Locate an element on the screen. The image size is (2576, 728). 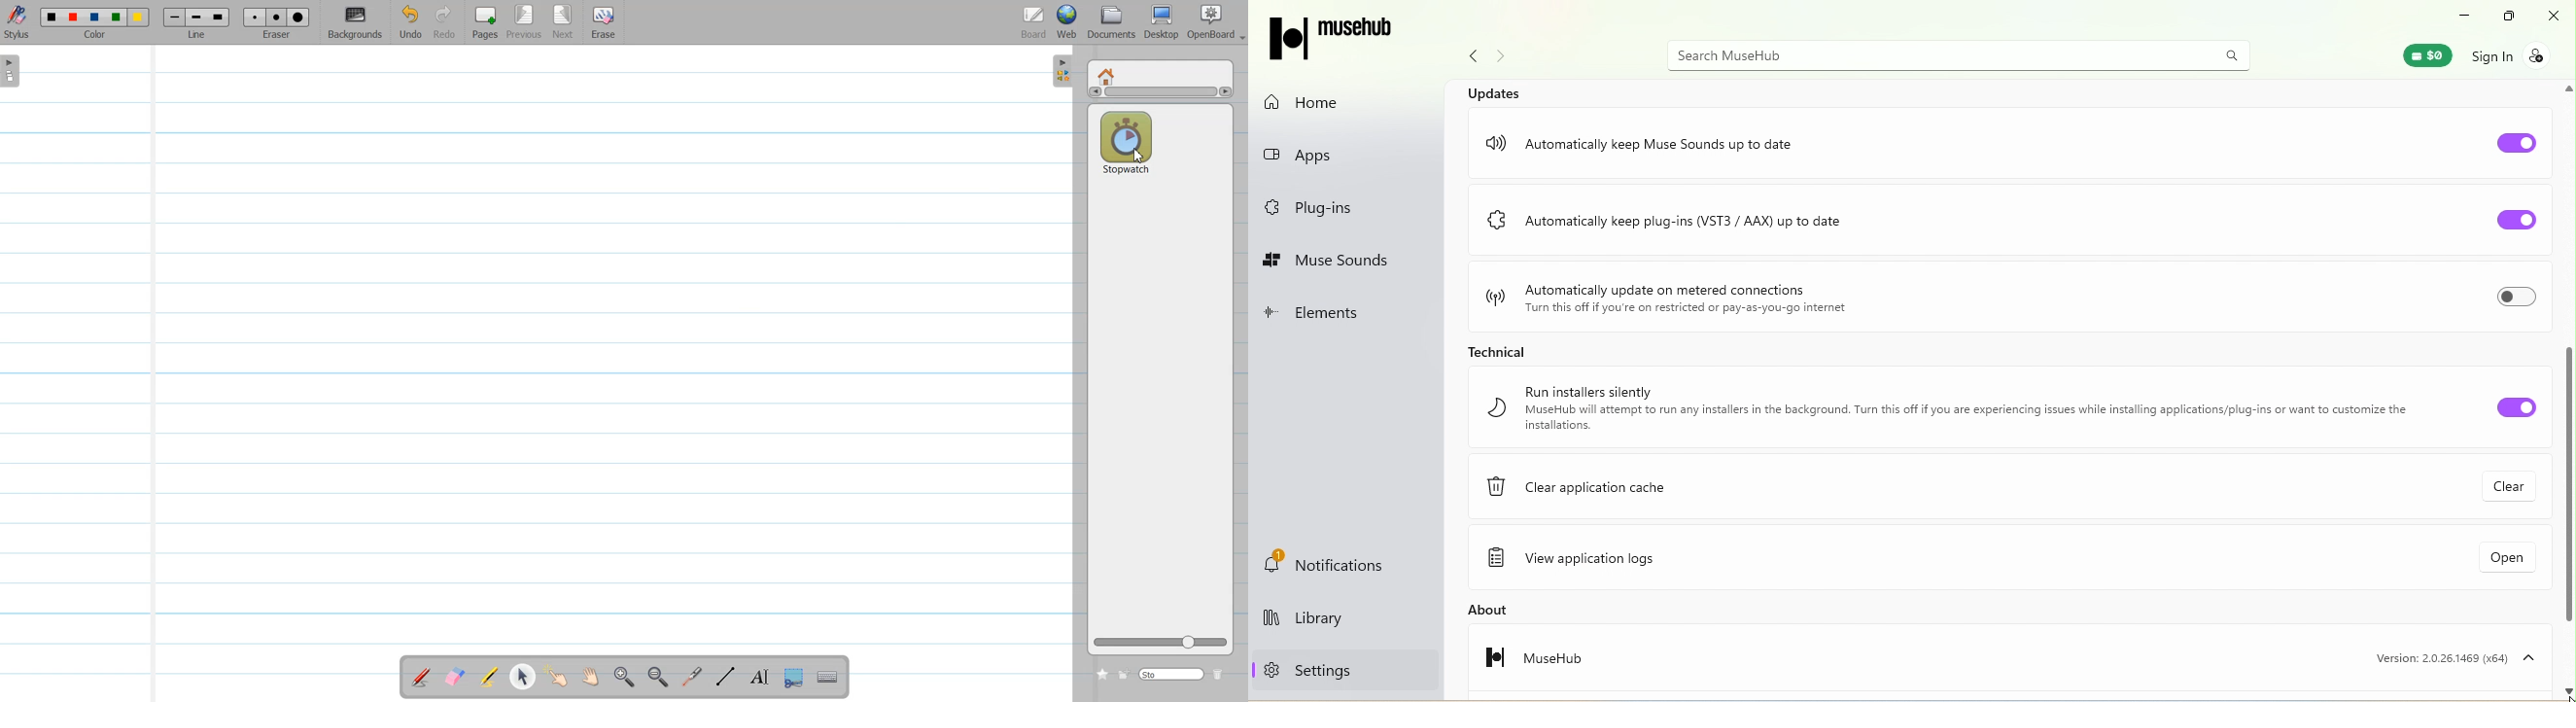
Cursor is located at coordinates (1140, 156).